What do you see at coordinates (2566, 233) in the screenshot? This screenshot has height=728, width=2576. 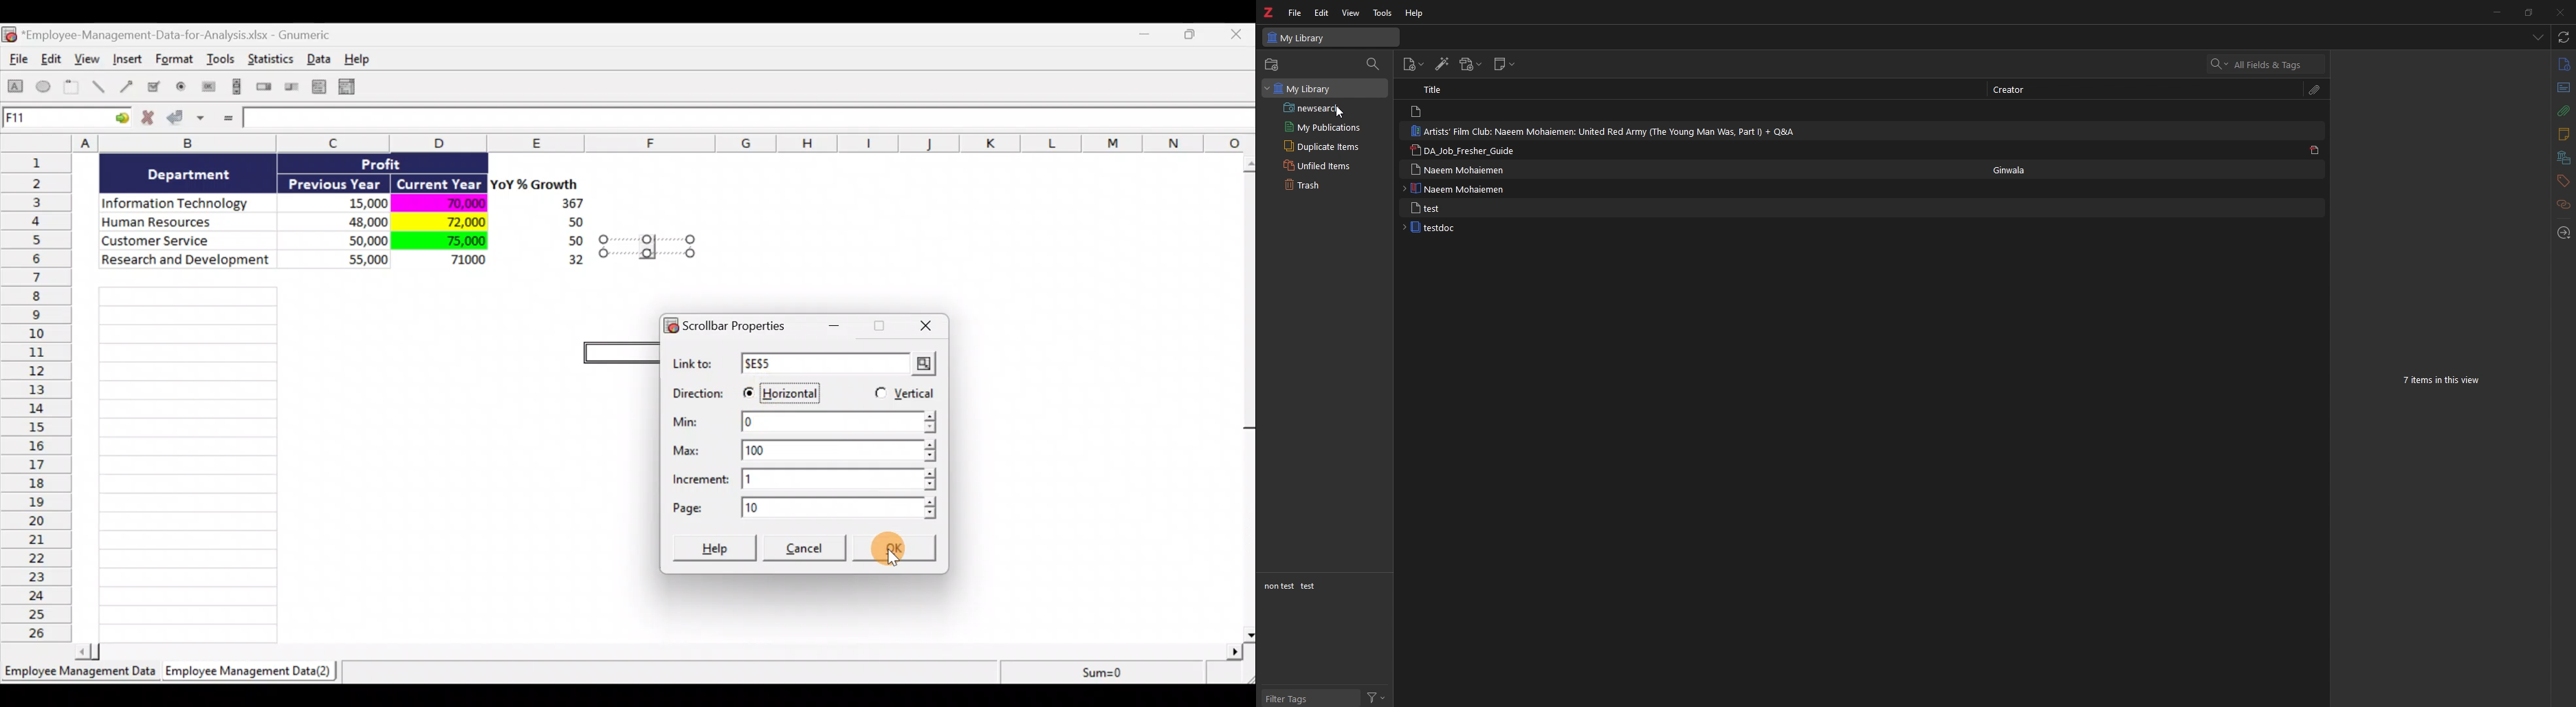 I see `Locate` at bounding box center [2566, 233].